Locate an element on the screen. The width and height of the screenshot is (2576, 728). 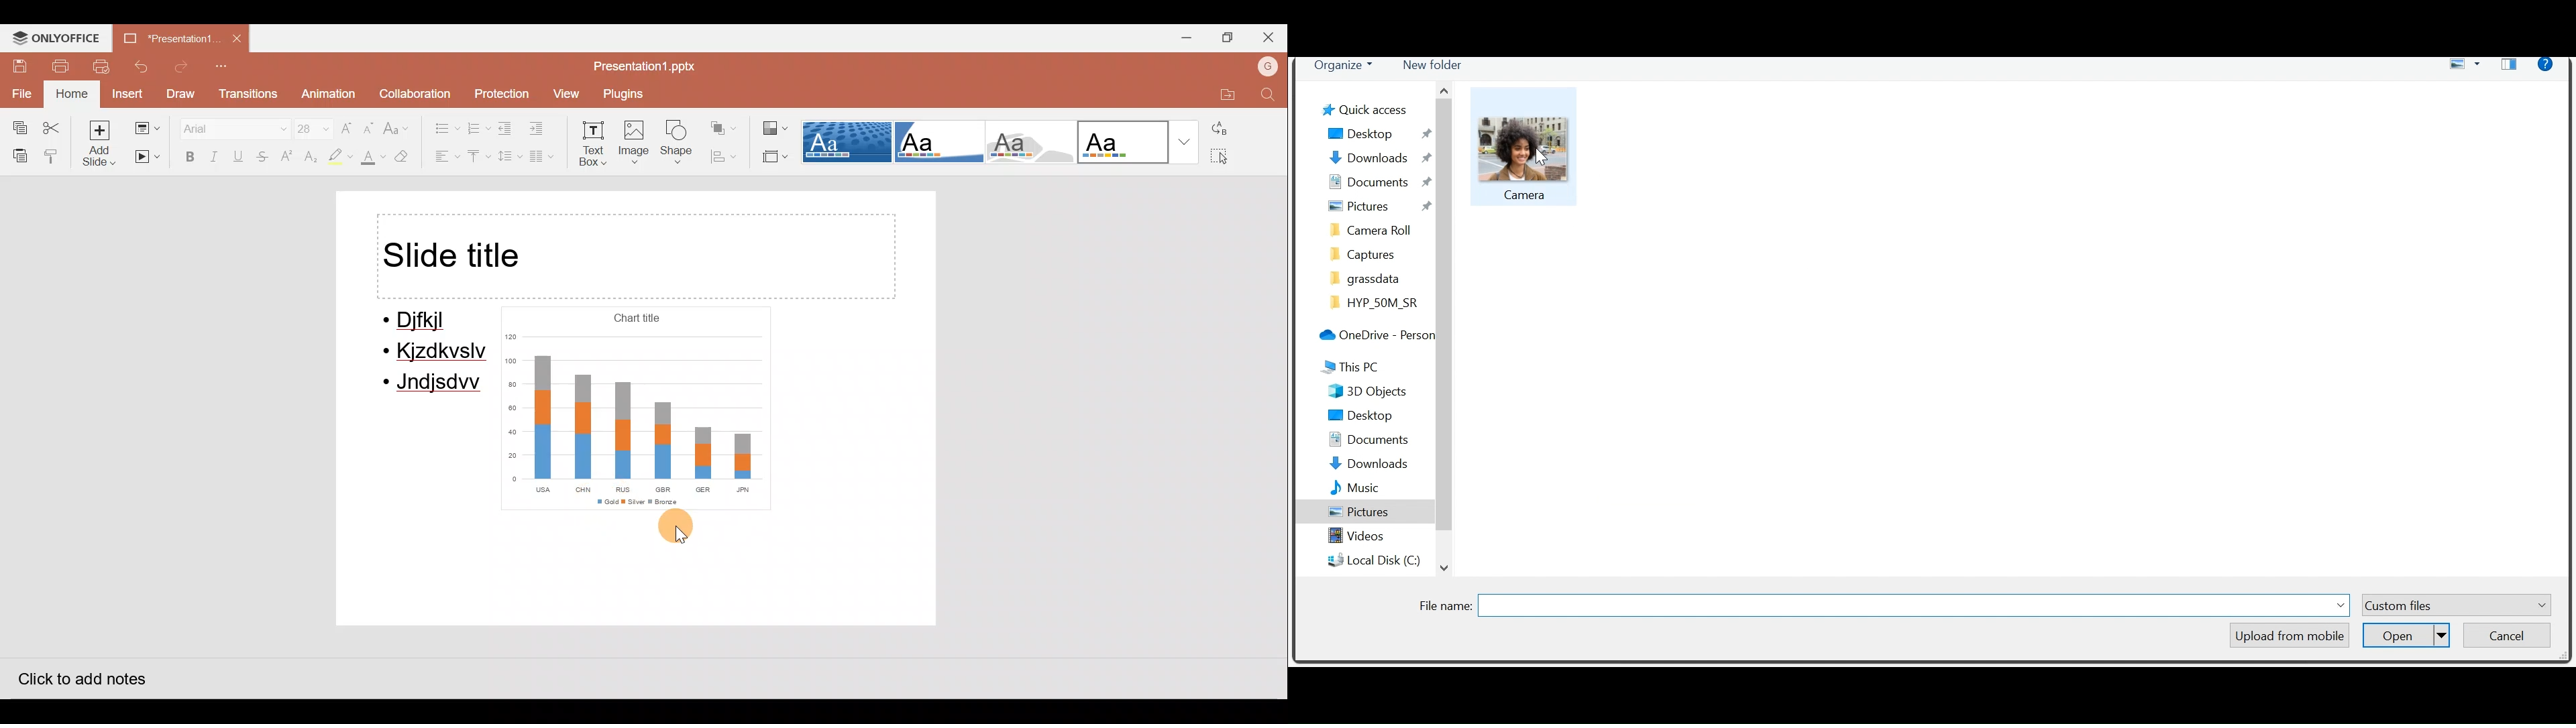
Superscript is located at coordinates (287, 158).